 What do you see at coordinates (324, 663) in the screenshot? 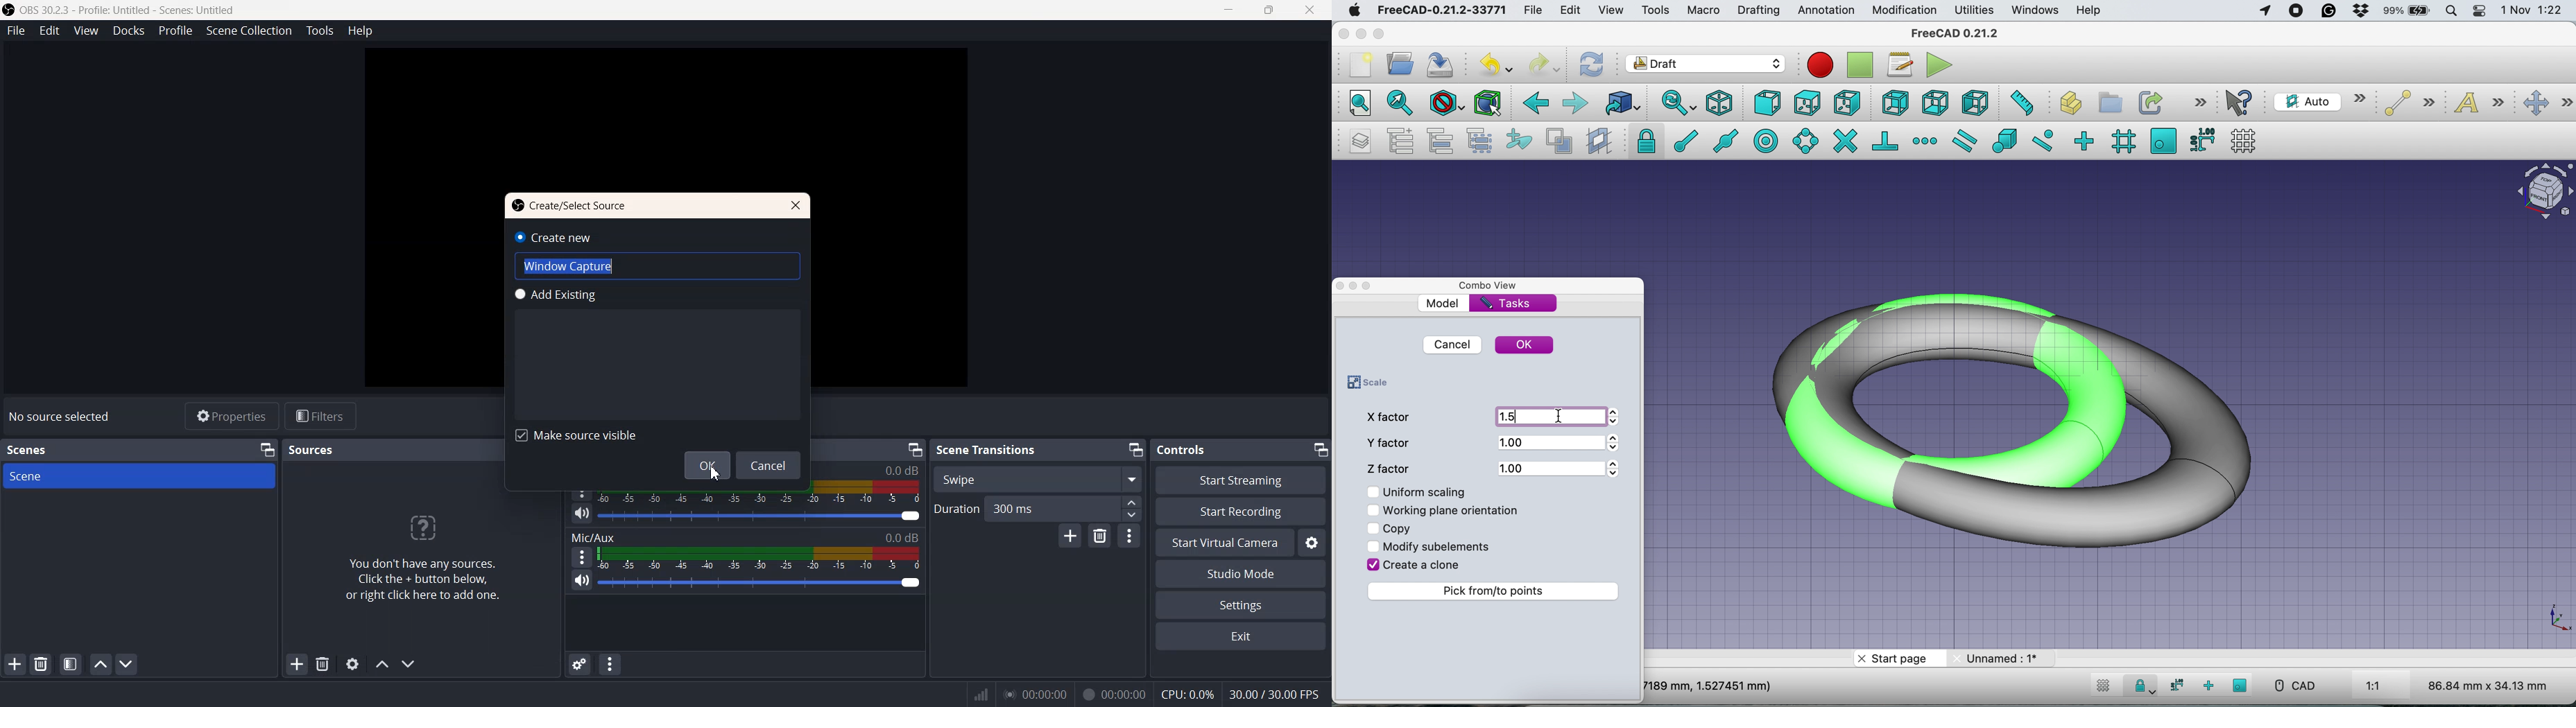
I see `Remove selected Sources` at bounding box center [324, 663].